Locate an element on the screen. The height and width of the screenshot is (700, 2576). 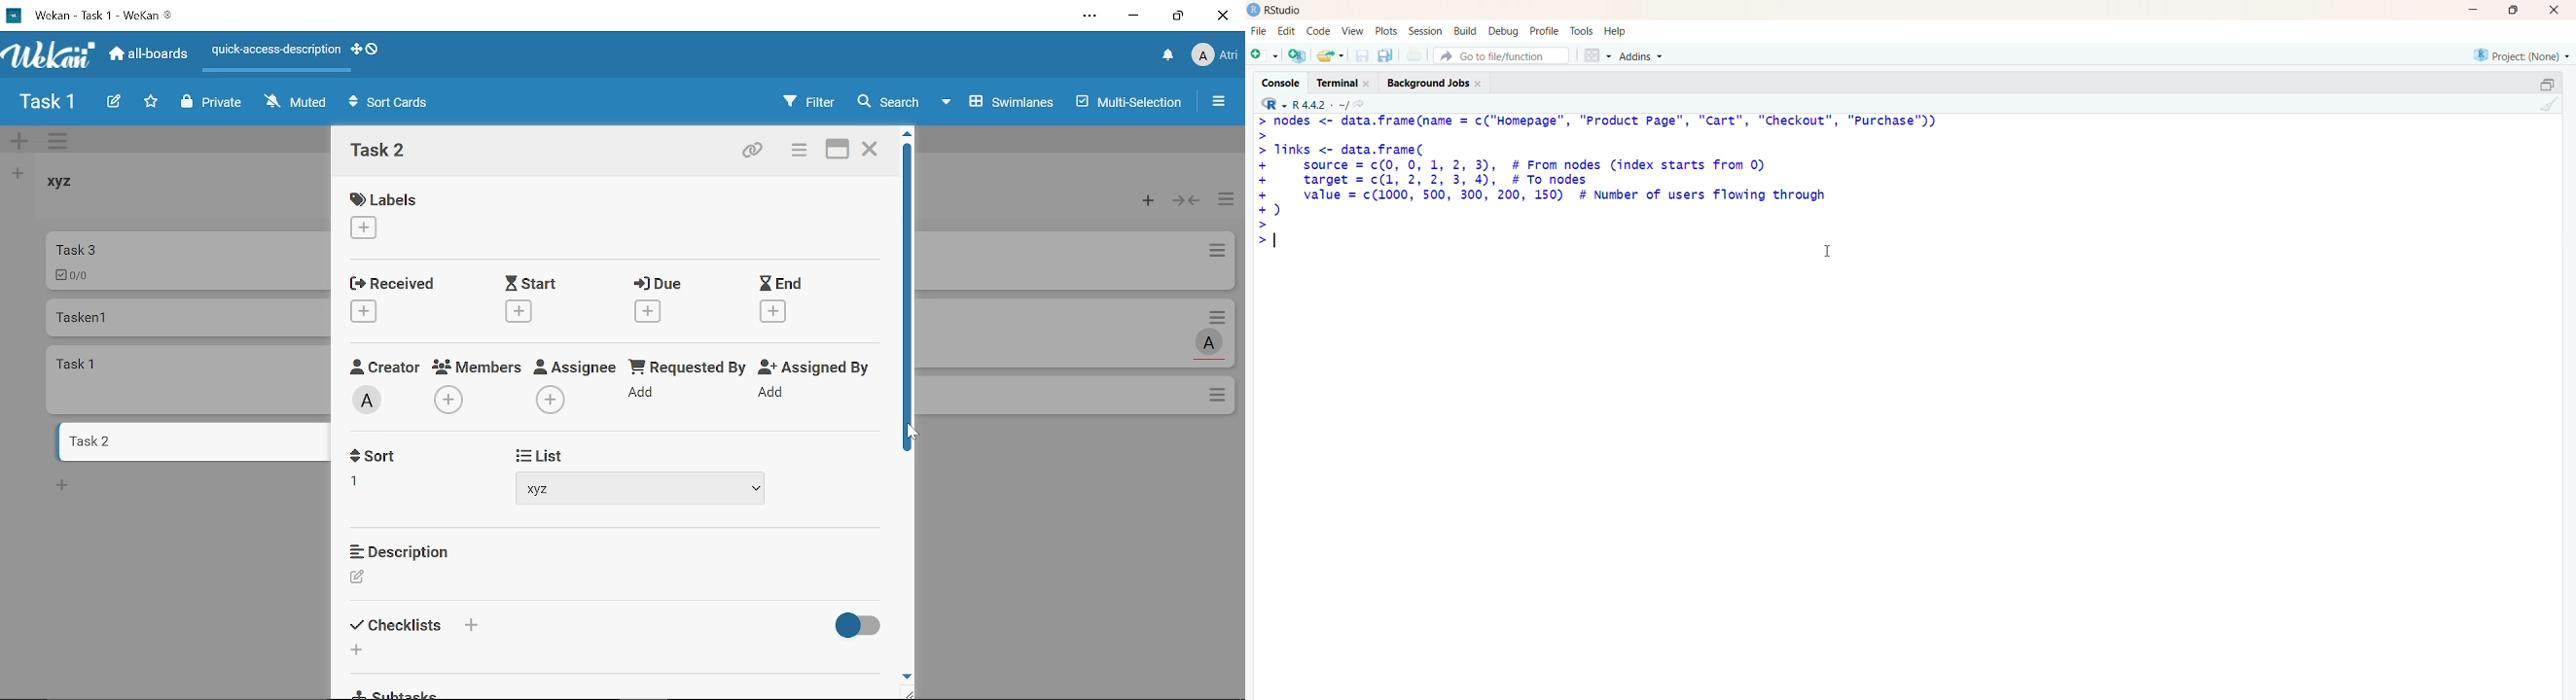
Create is located at coordinates (113, 103).